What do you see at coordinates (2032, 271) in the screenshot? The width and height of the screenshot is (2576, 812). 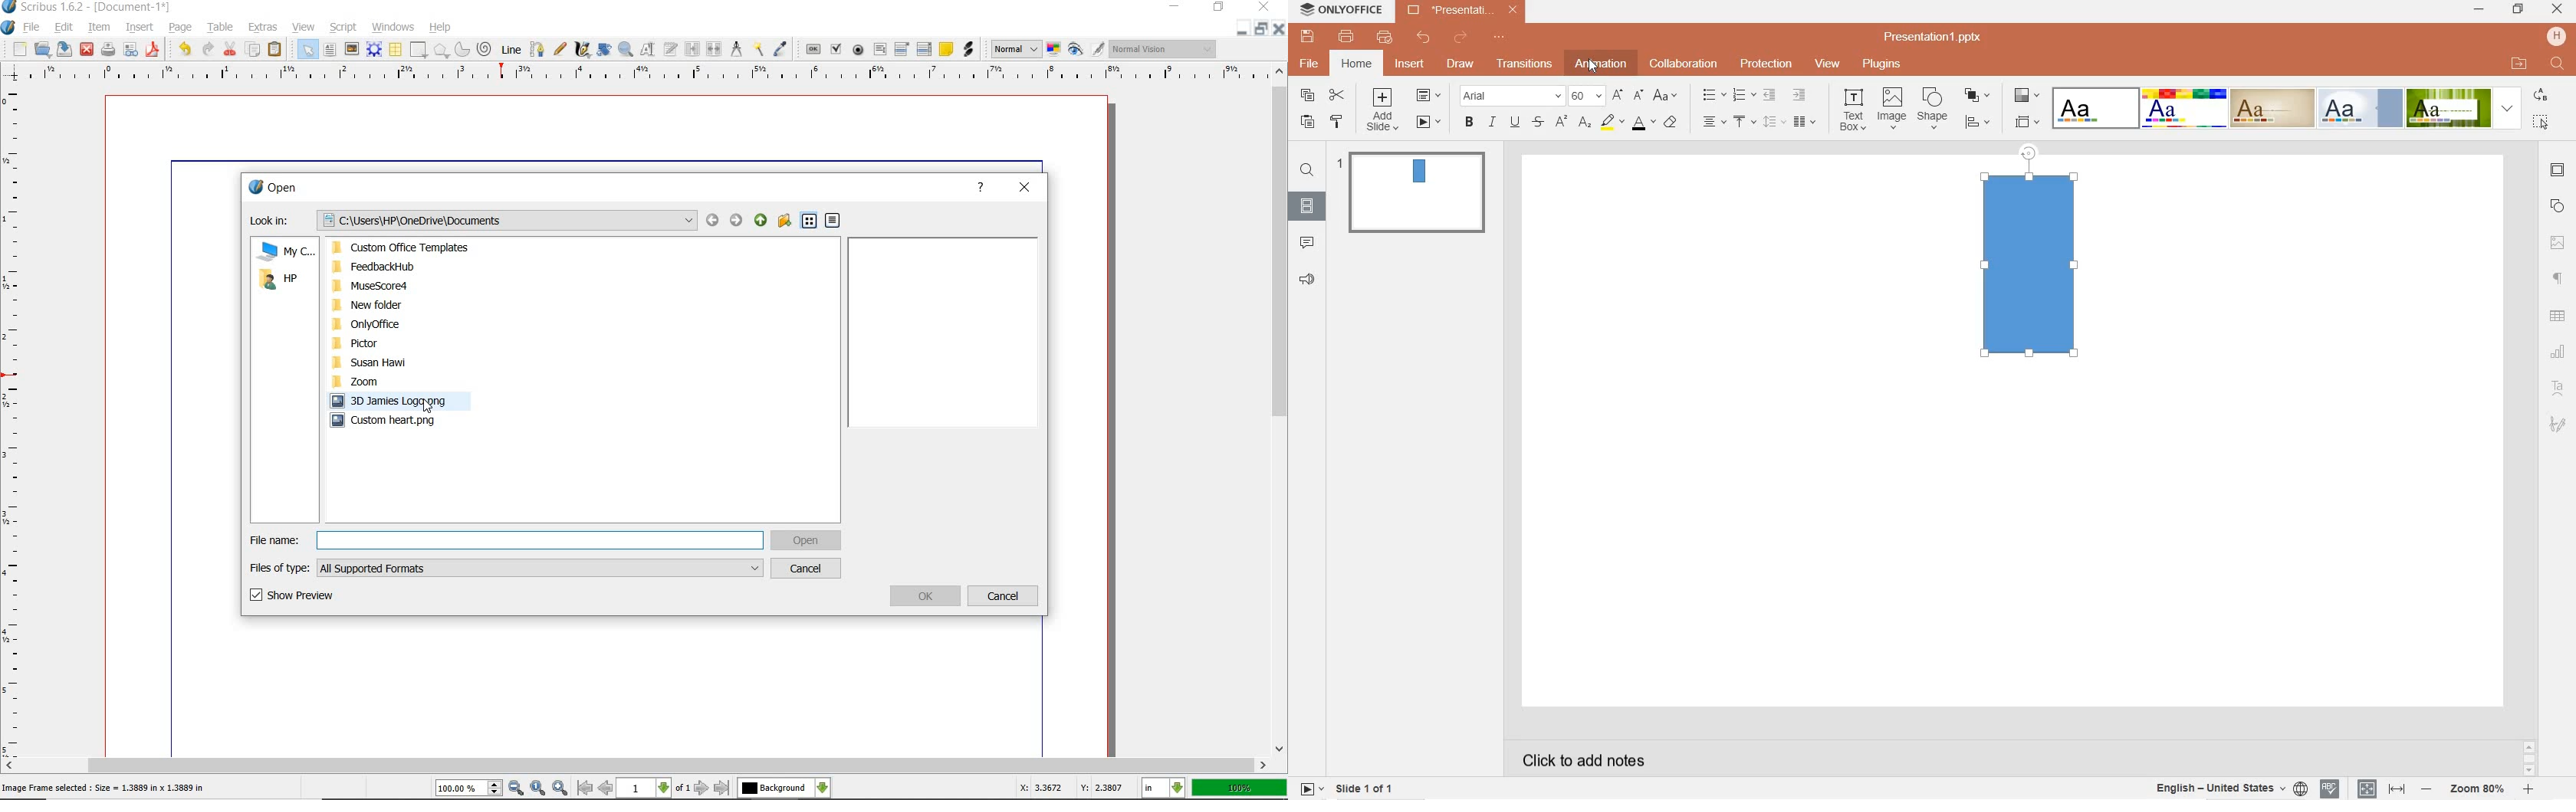 I see `mock rectangle shape` at bounding box center [2032, 271].